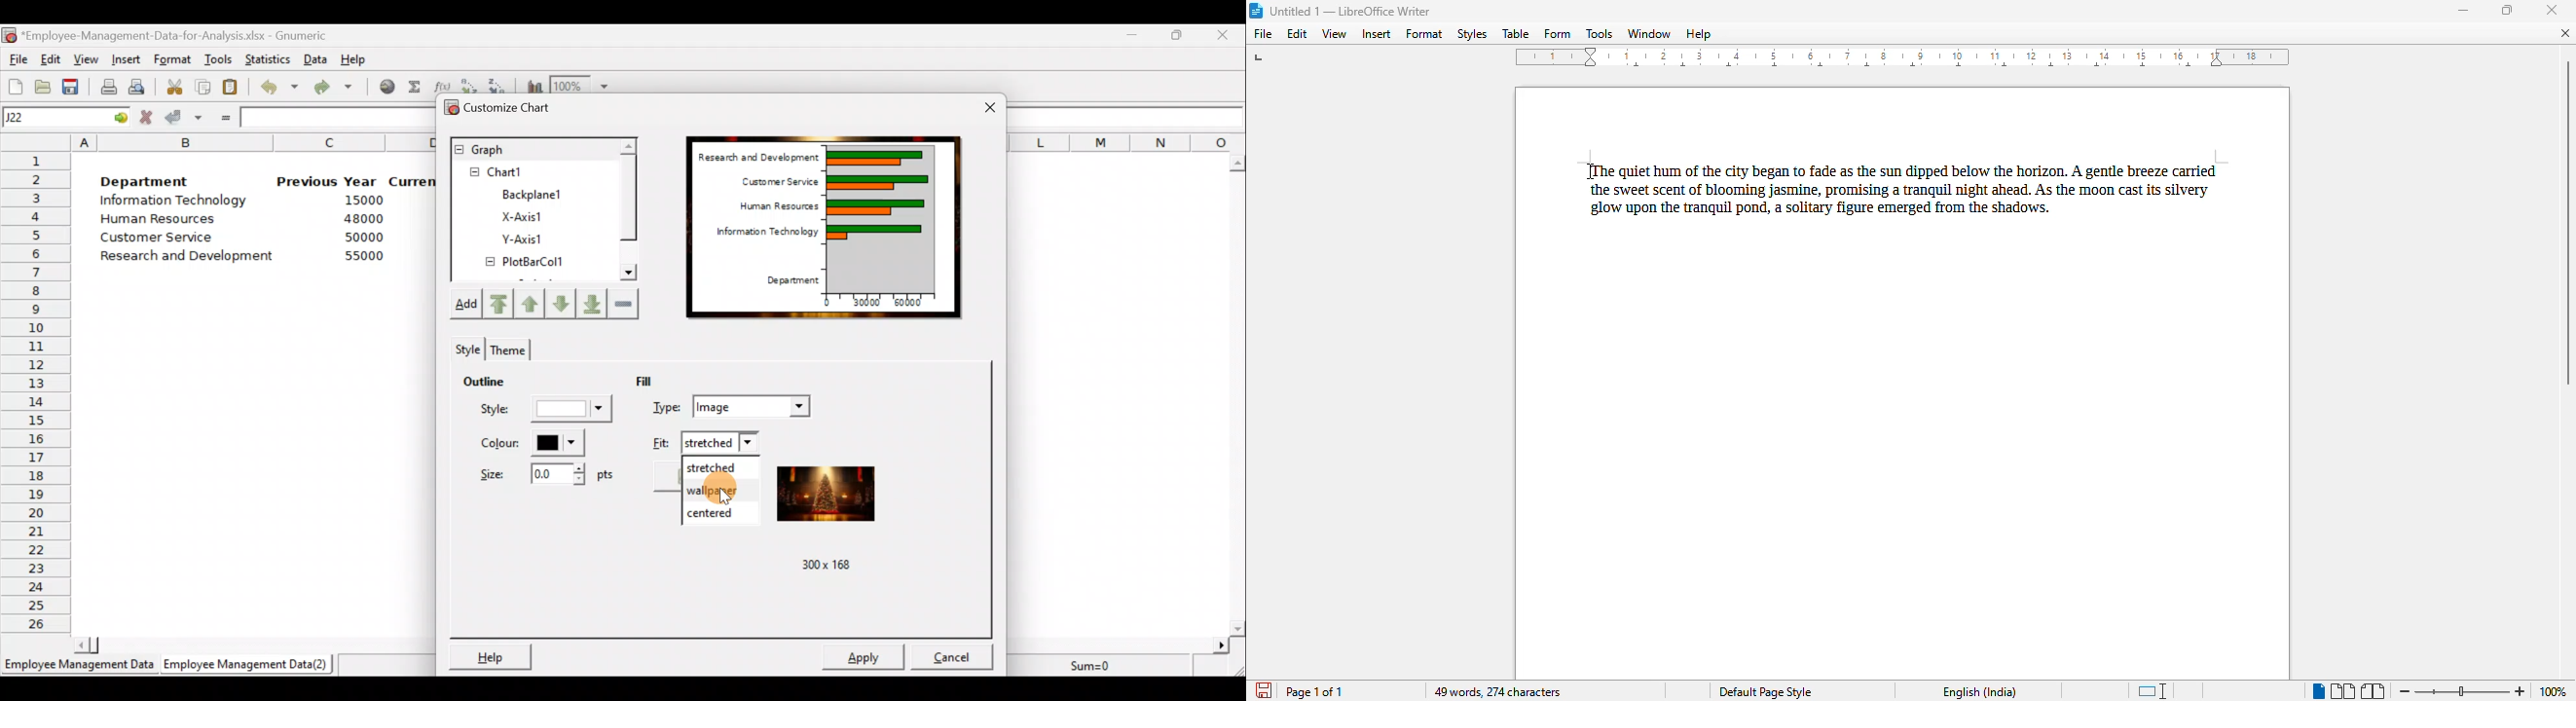 Image resolution: width=2576 pixels, height=728 pixels. I want to click on zoom in or zoom out bar, so click(2461, 692).